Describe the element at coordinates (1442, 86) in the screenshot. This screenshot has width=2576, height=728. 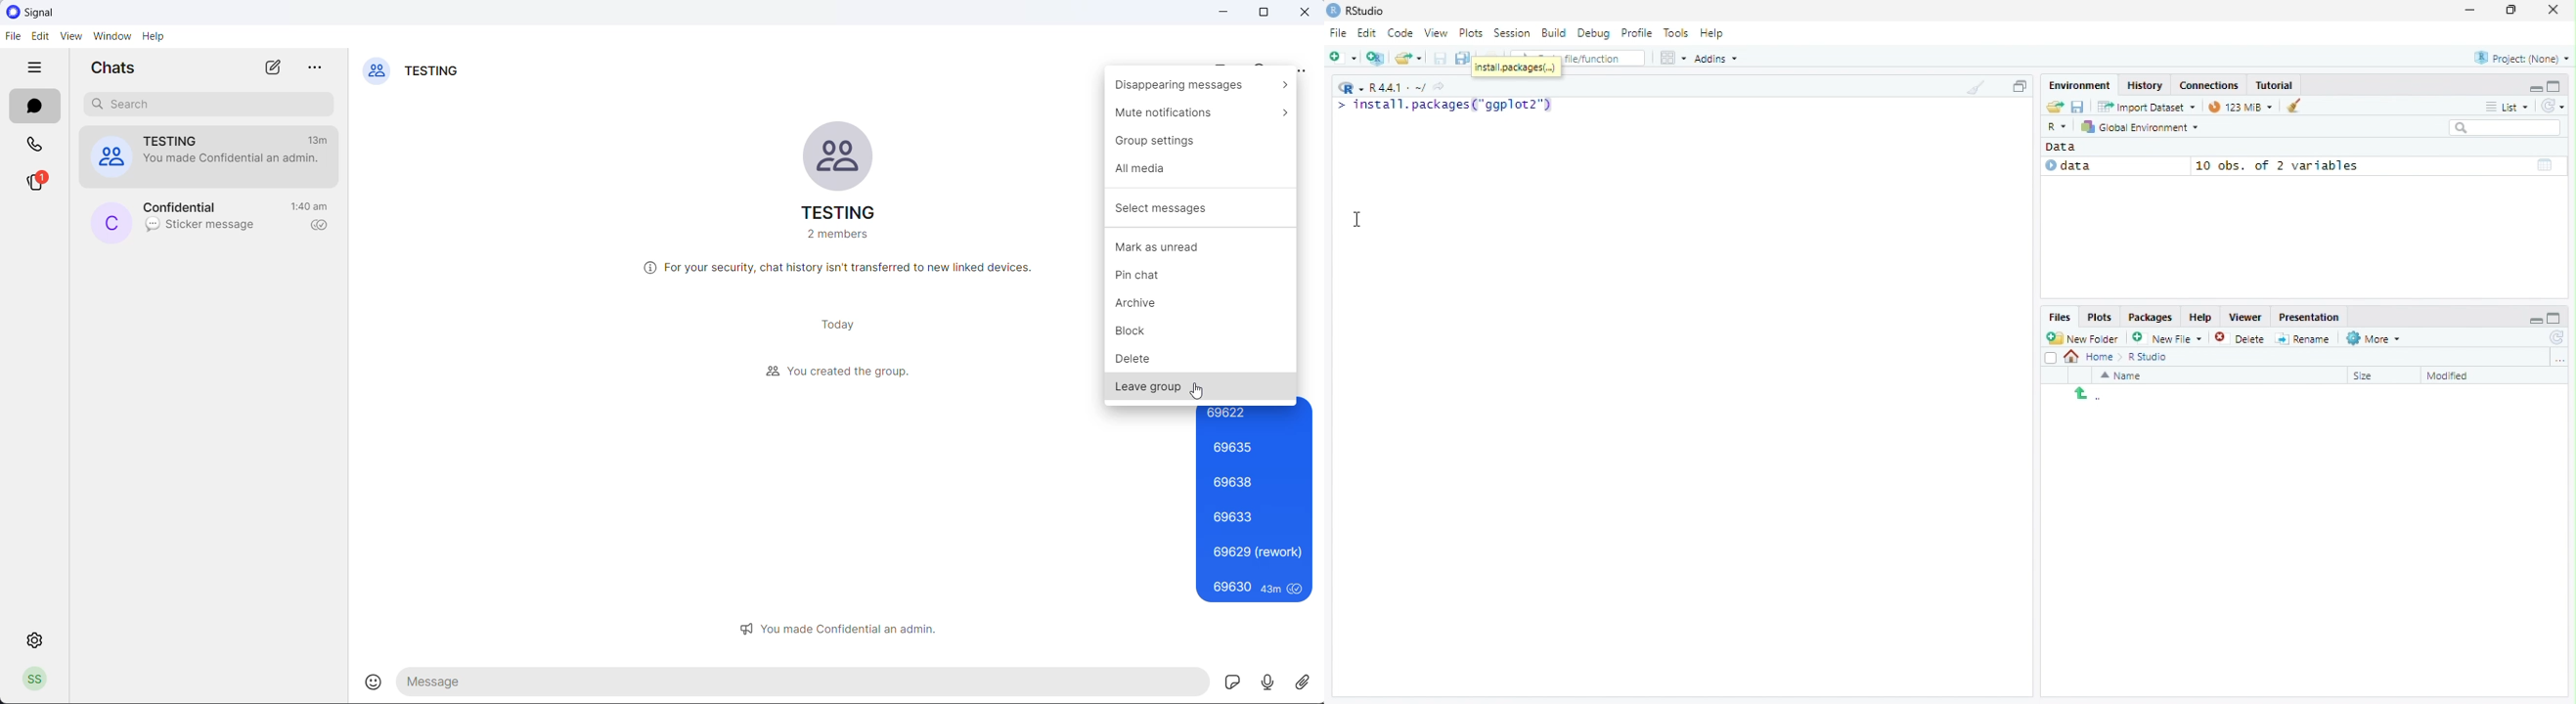
I see `View current working directory` at that location.